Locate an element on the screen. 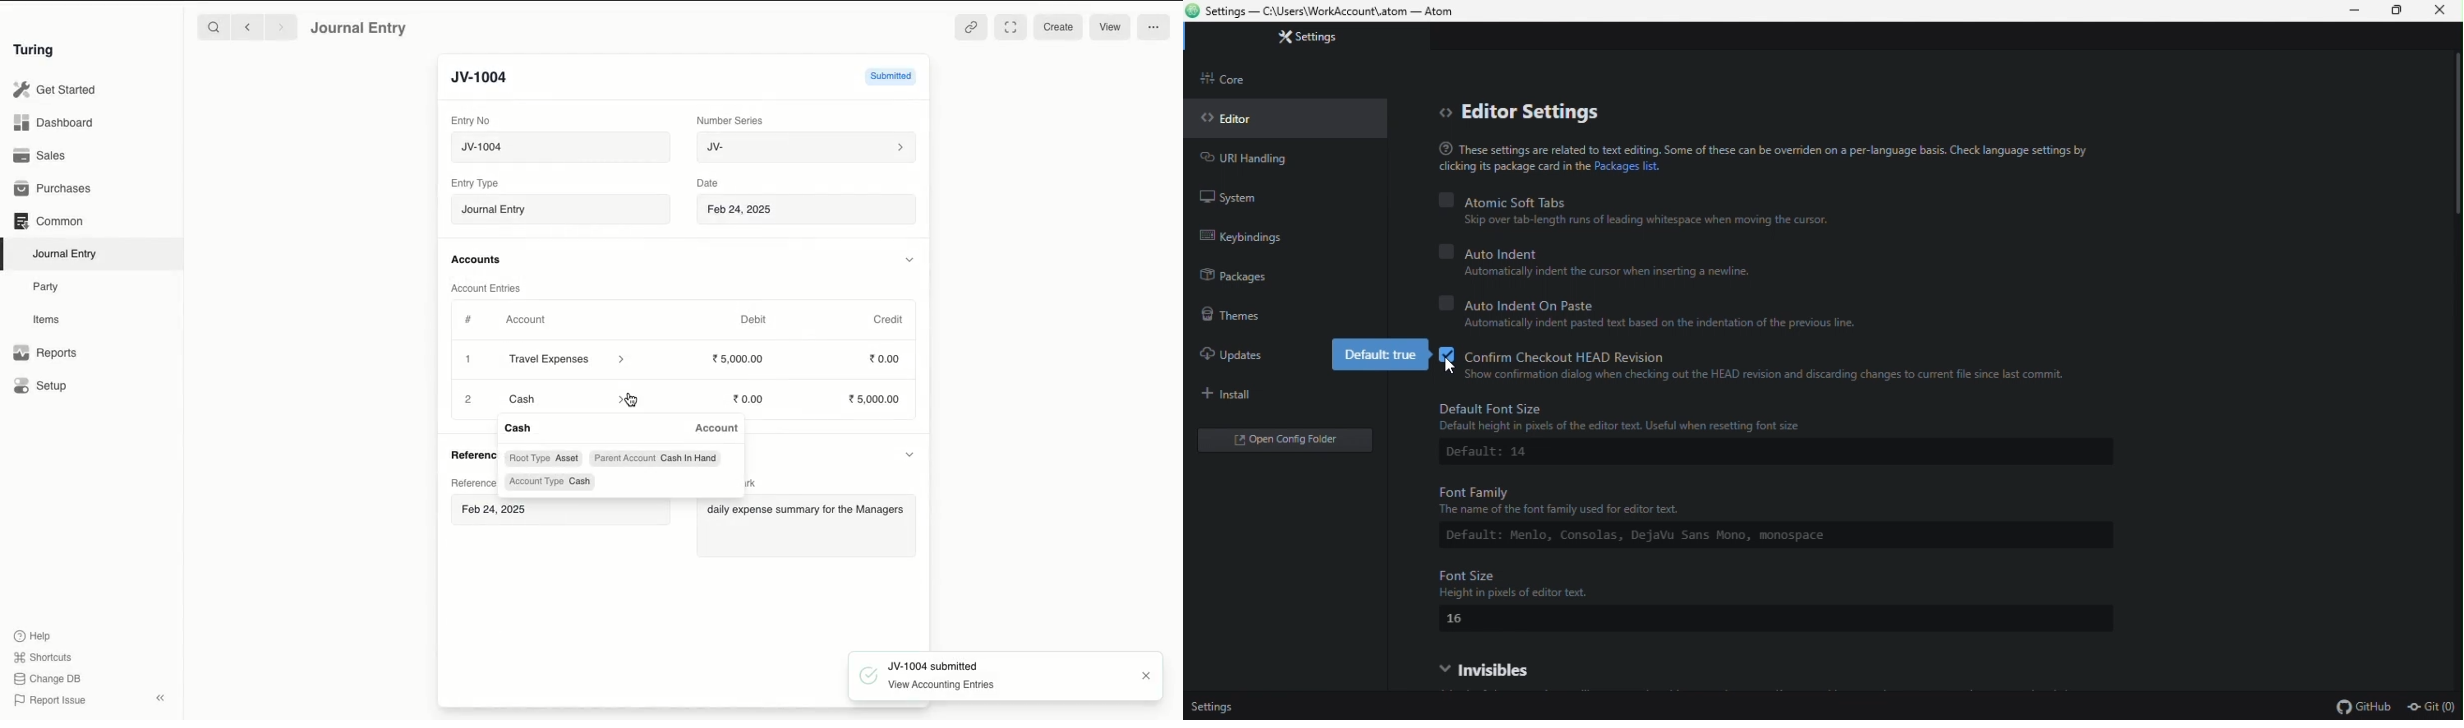  Auto Indian on paste is located at coordinates (1667, 301).